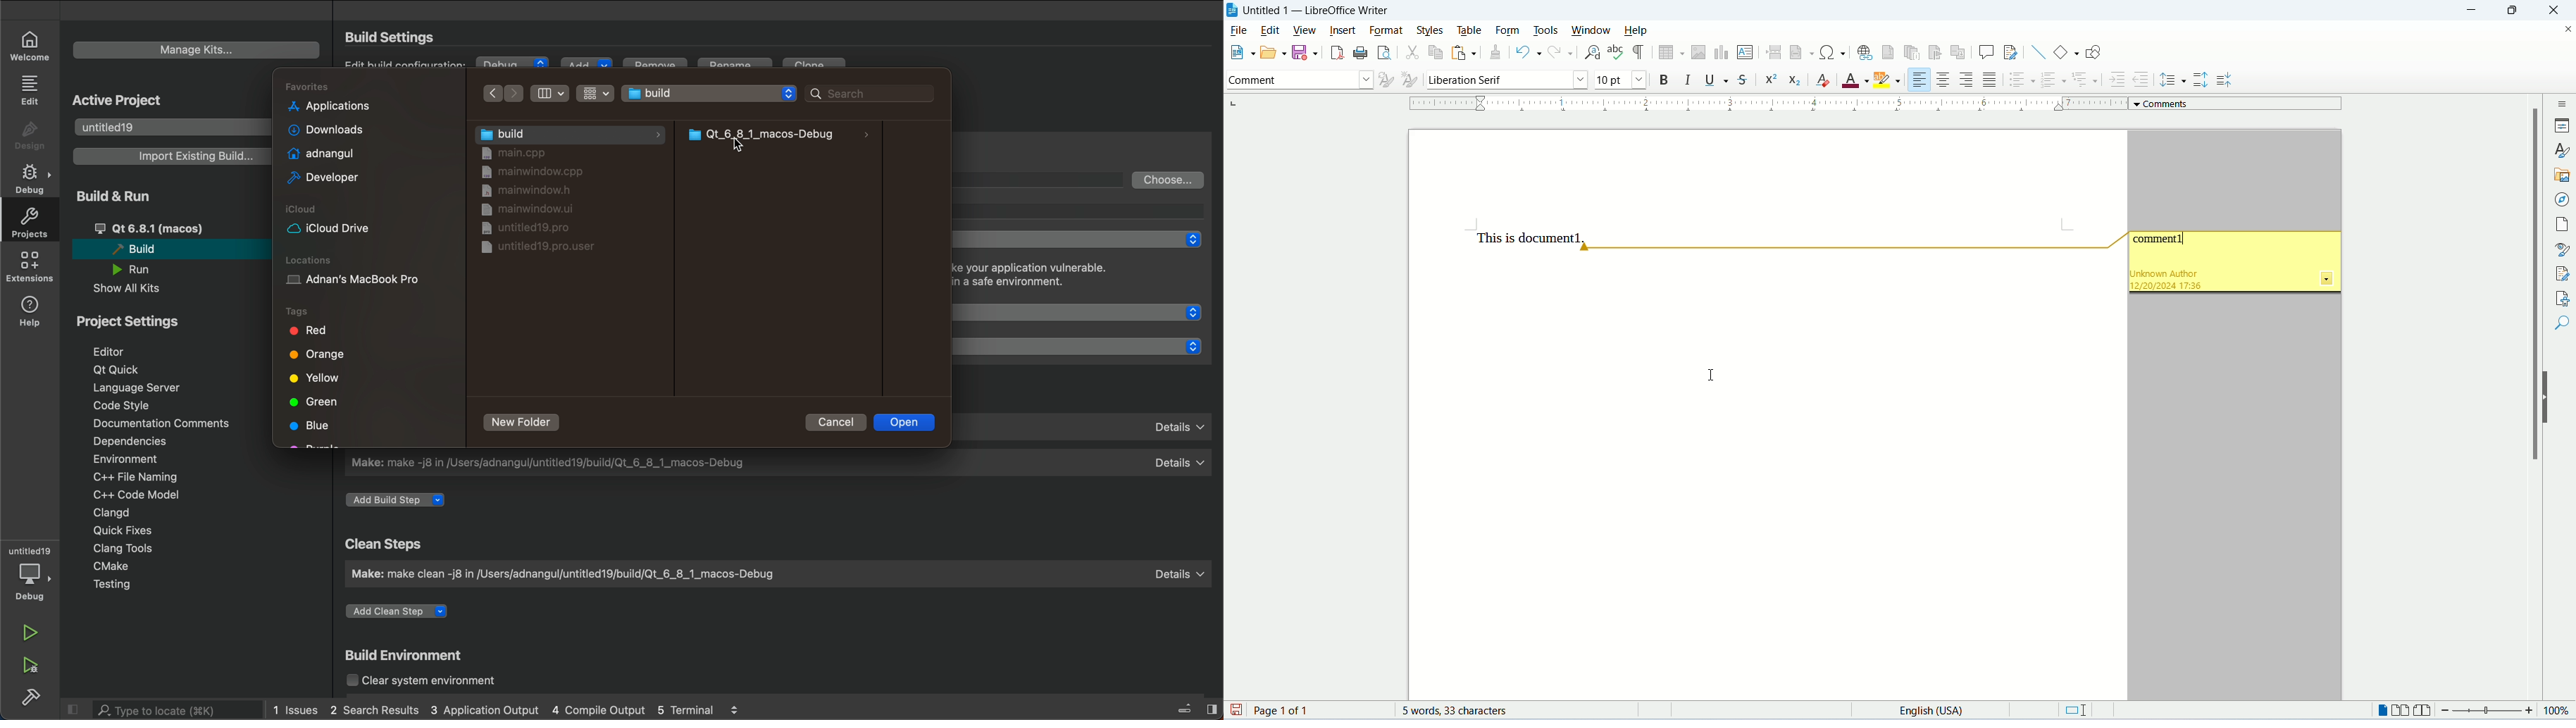  I want to click on arrows, so click(506, 93).